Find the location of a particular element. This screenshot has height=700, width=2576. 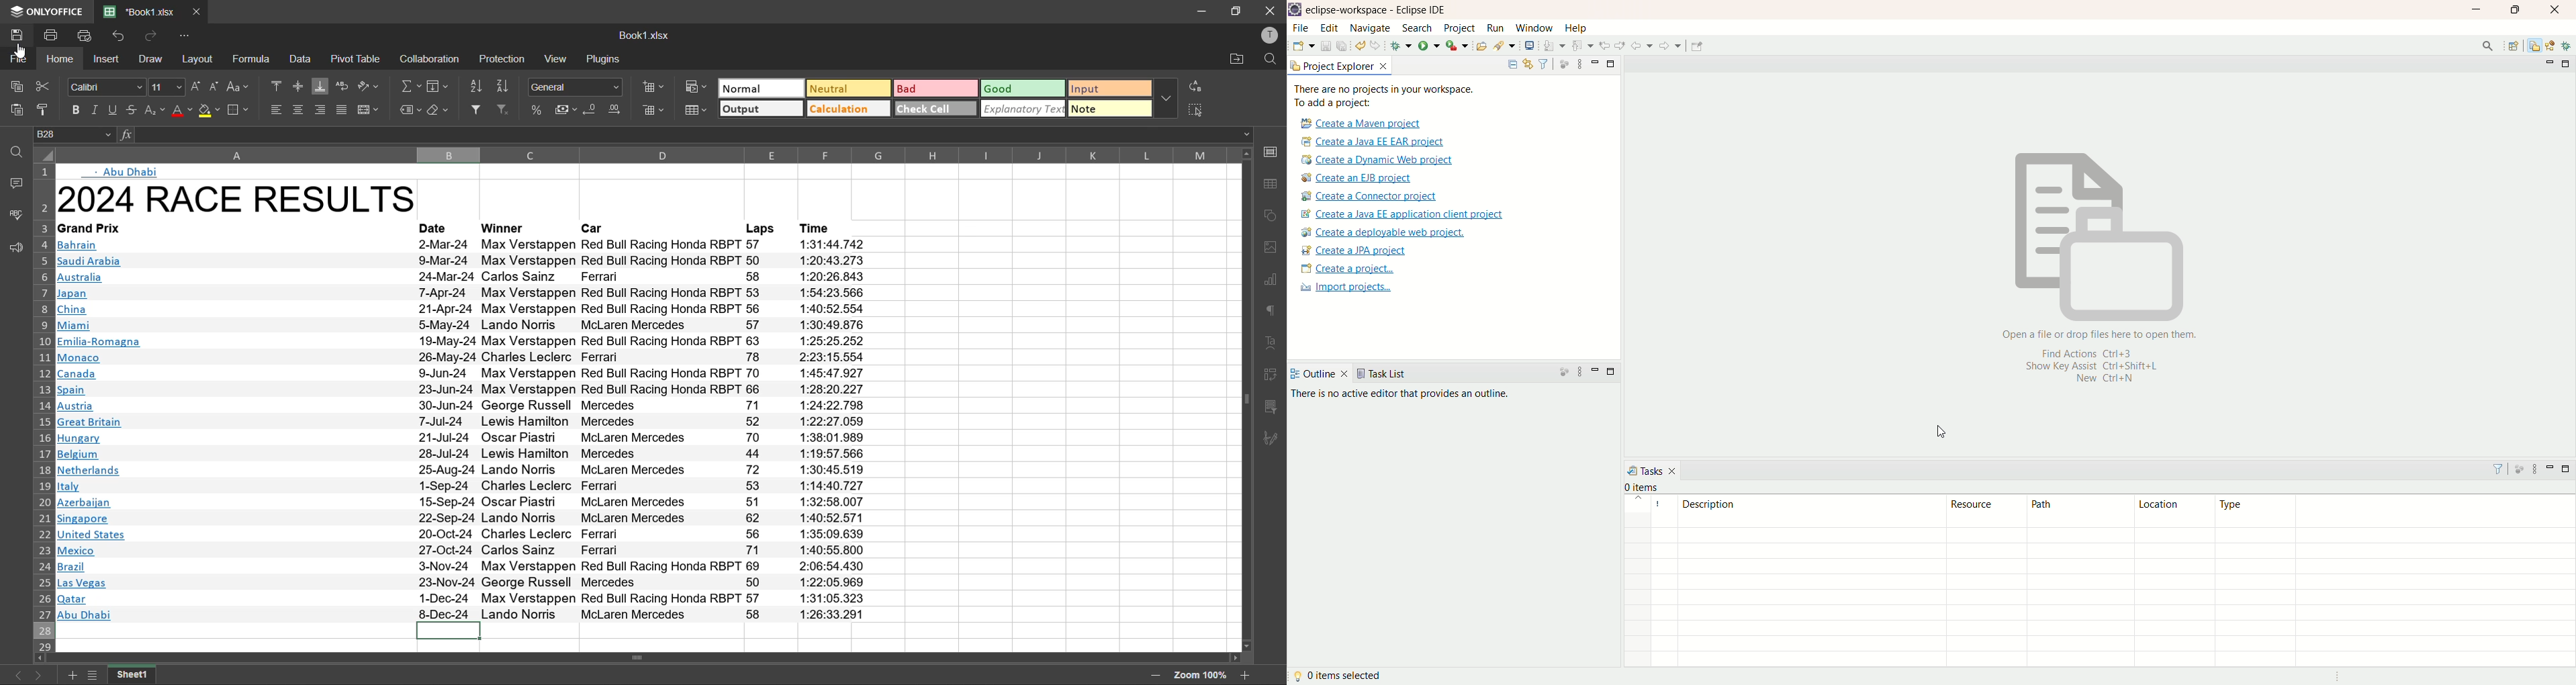

create a project is located at coordinates (1350, 268).